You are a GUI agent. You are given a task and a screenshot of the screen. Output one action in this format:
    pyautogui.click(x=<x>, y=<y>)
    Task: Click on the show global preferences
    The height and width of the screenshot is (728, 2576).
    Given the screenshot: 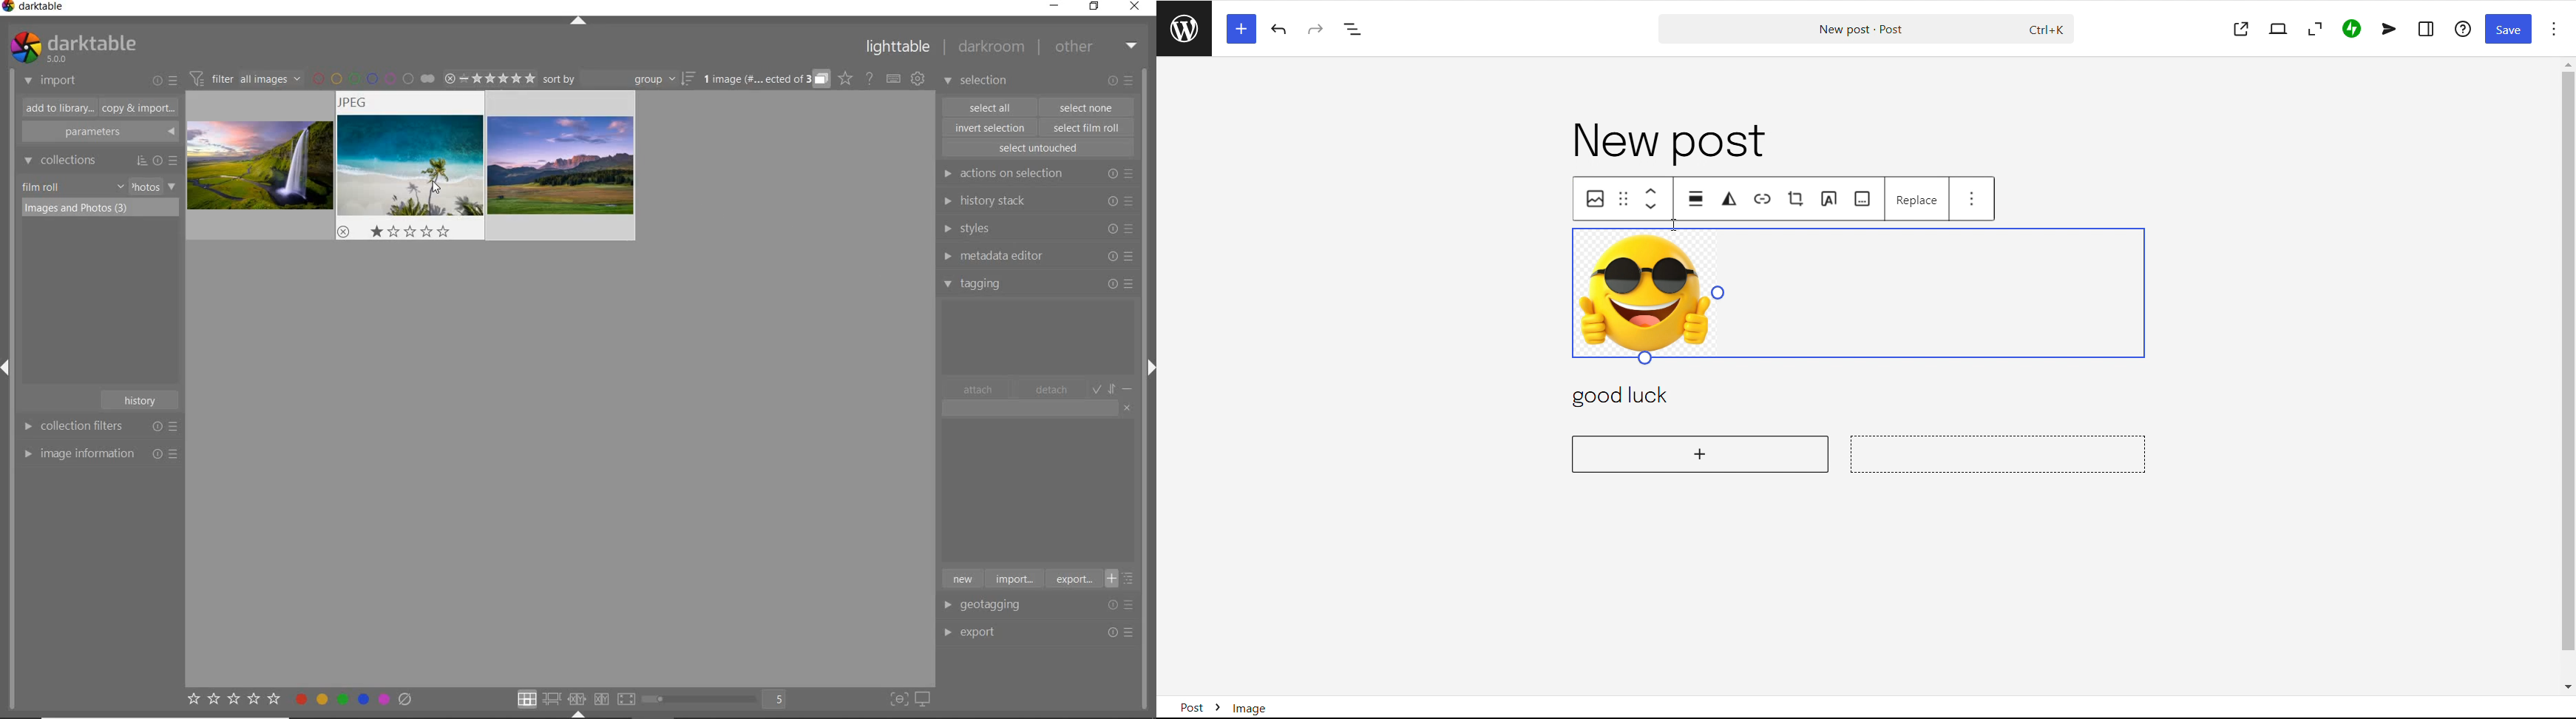 What is the action you would take?
    pyautogui.click(x=918, y=79)
    